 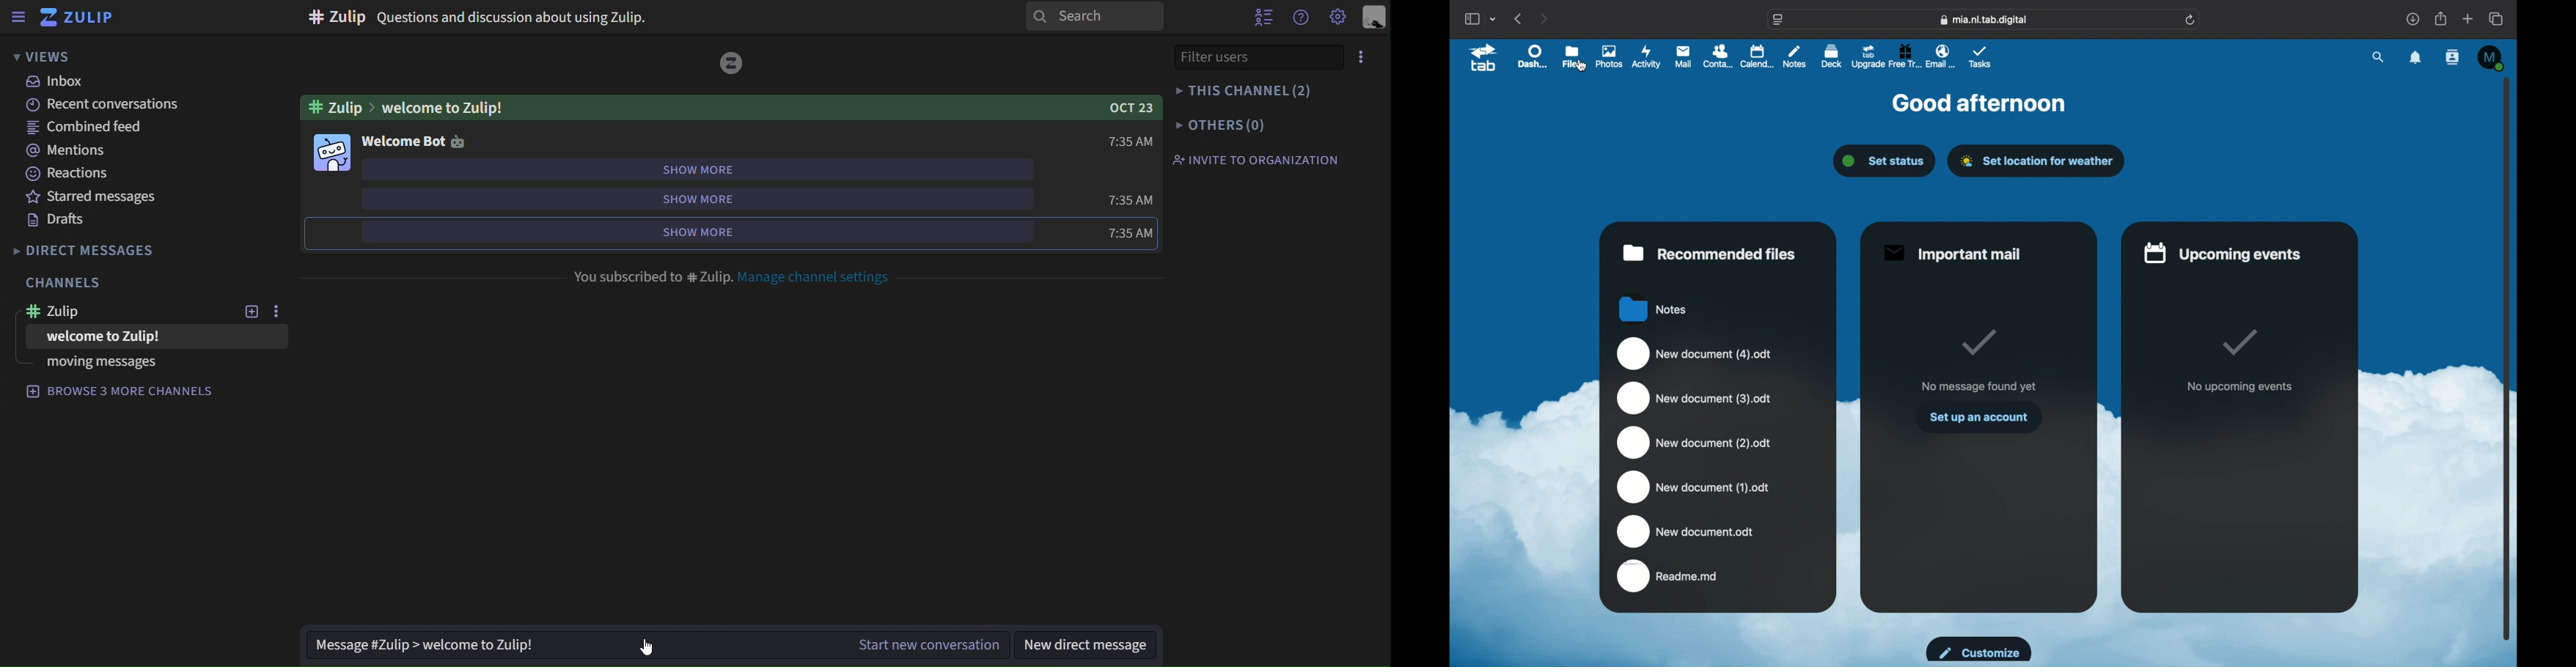 I want to click on set location for weather, so click(x=2038, y=161).